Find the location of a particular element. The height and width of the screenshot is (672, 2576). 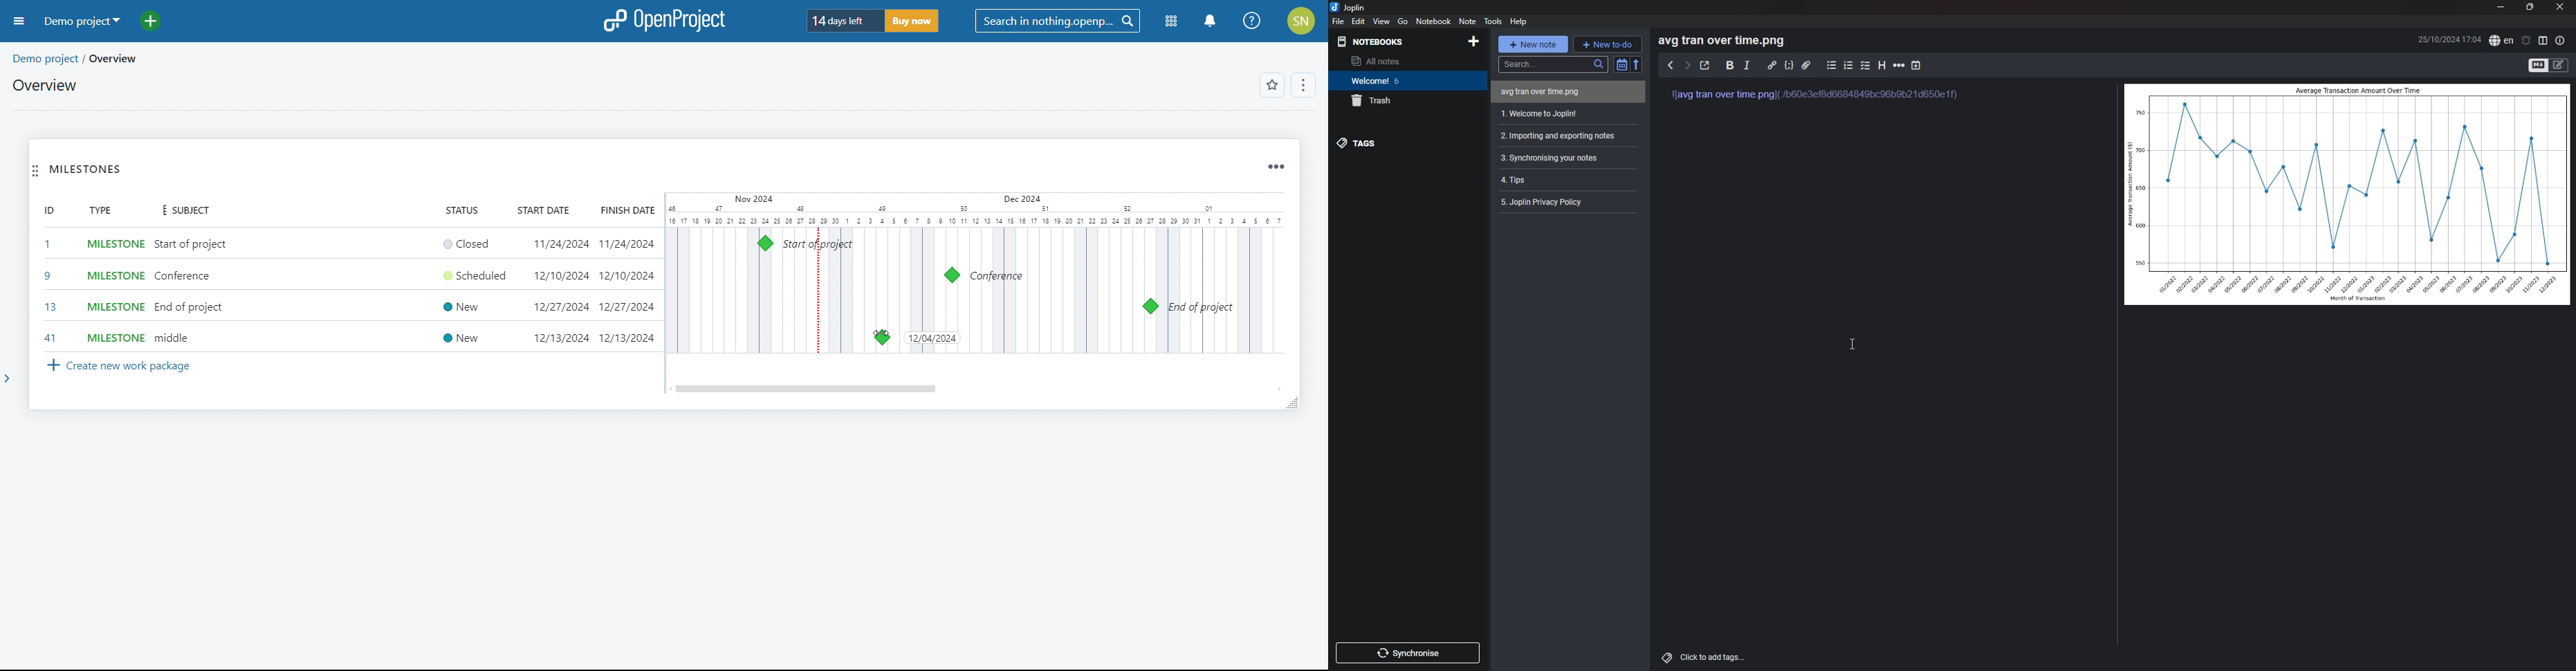

search bar is located at coordinates (1552, 64).